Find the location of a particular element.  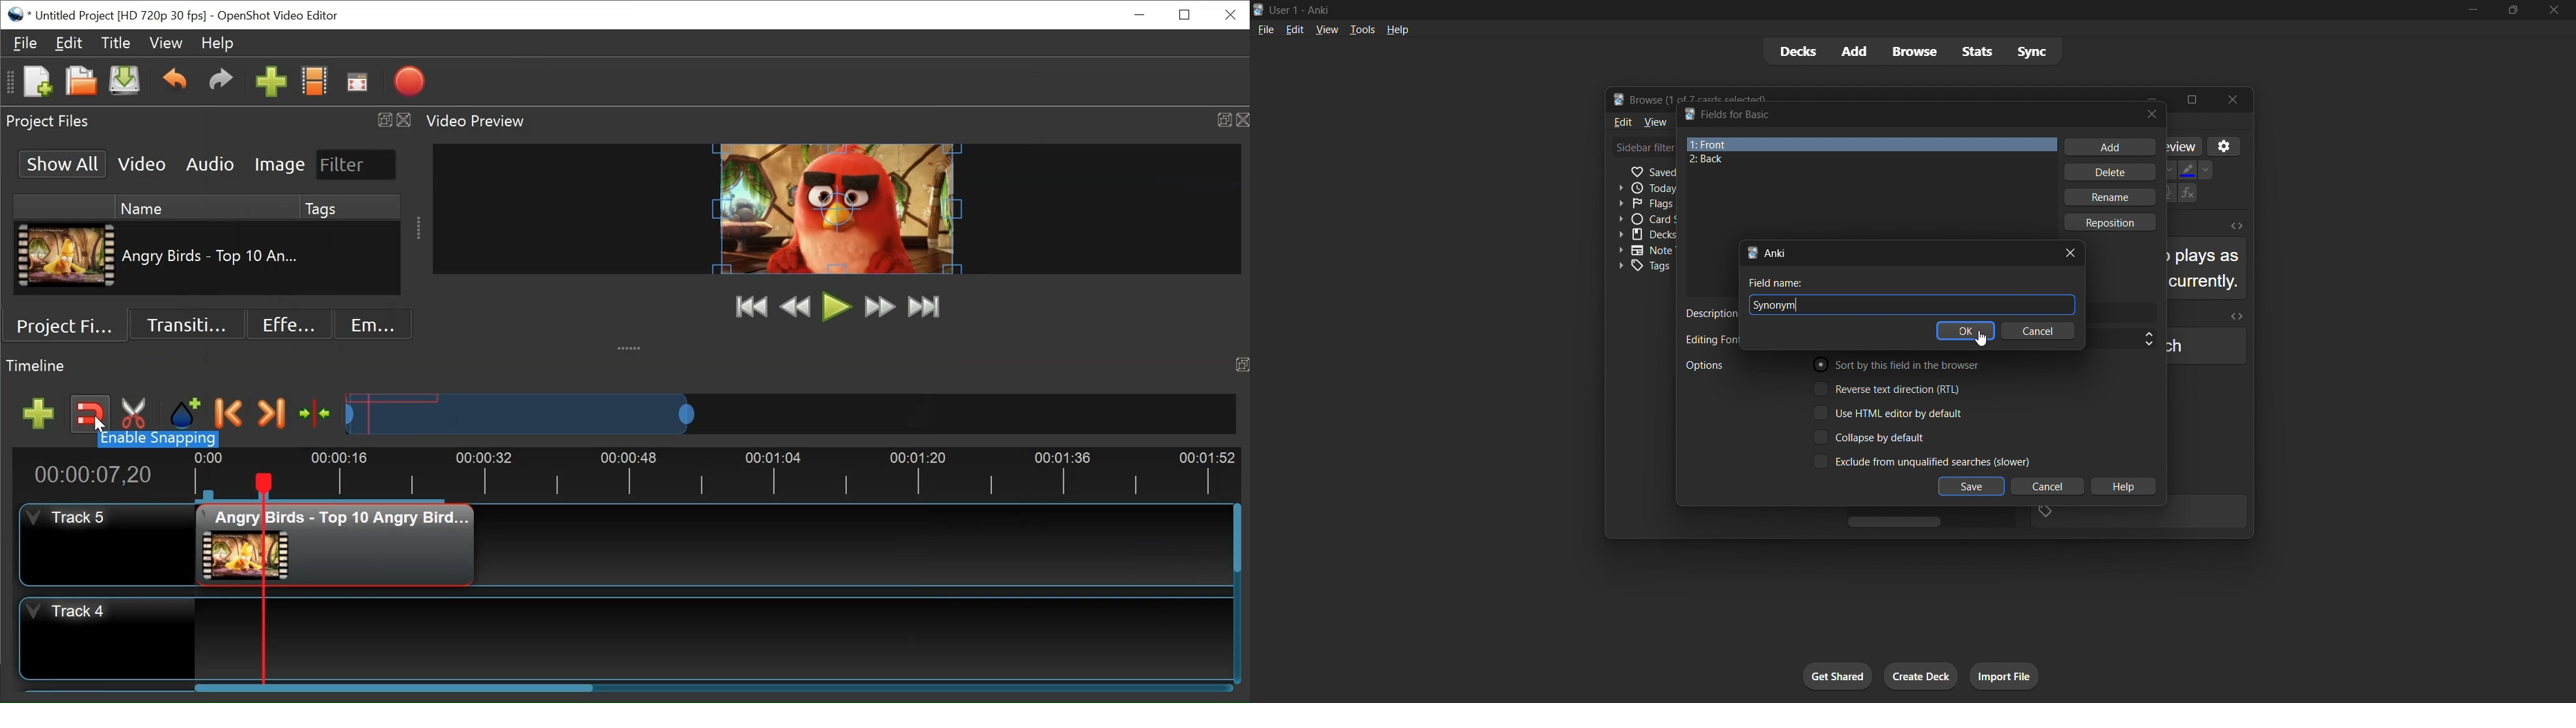

cursor is located at coordinates (1980, 340).